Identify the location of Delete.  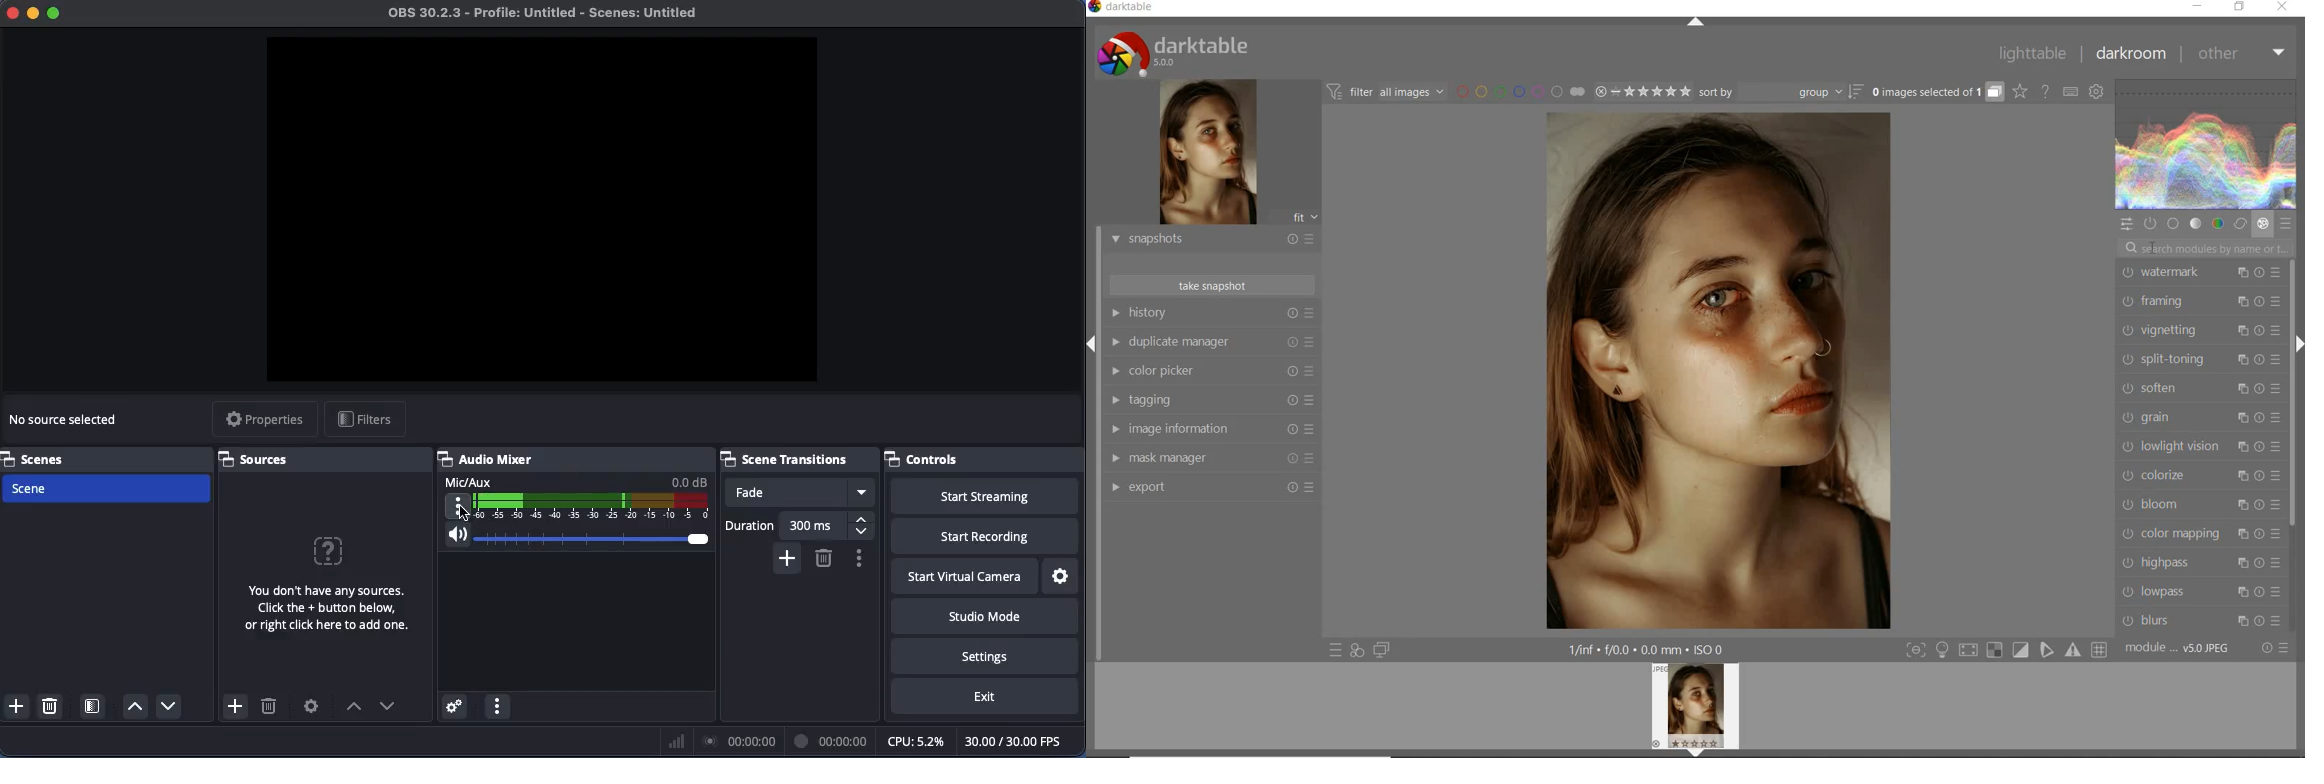
(52, 705).